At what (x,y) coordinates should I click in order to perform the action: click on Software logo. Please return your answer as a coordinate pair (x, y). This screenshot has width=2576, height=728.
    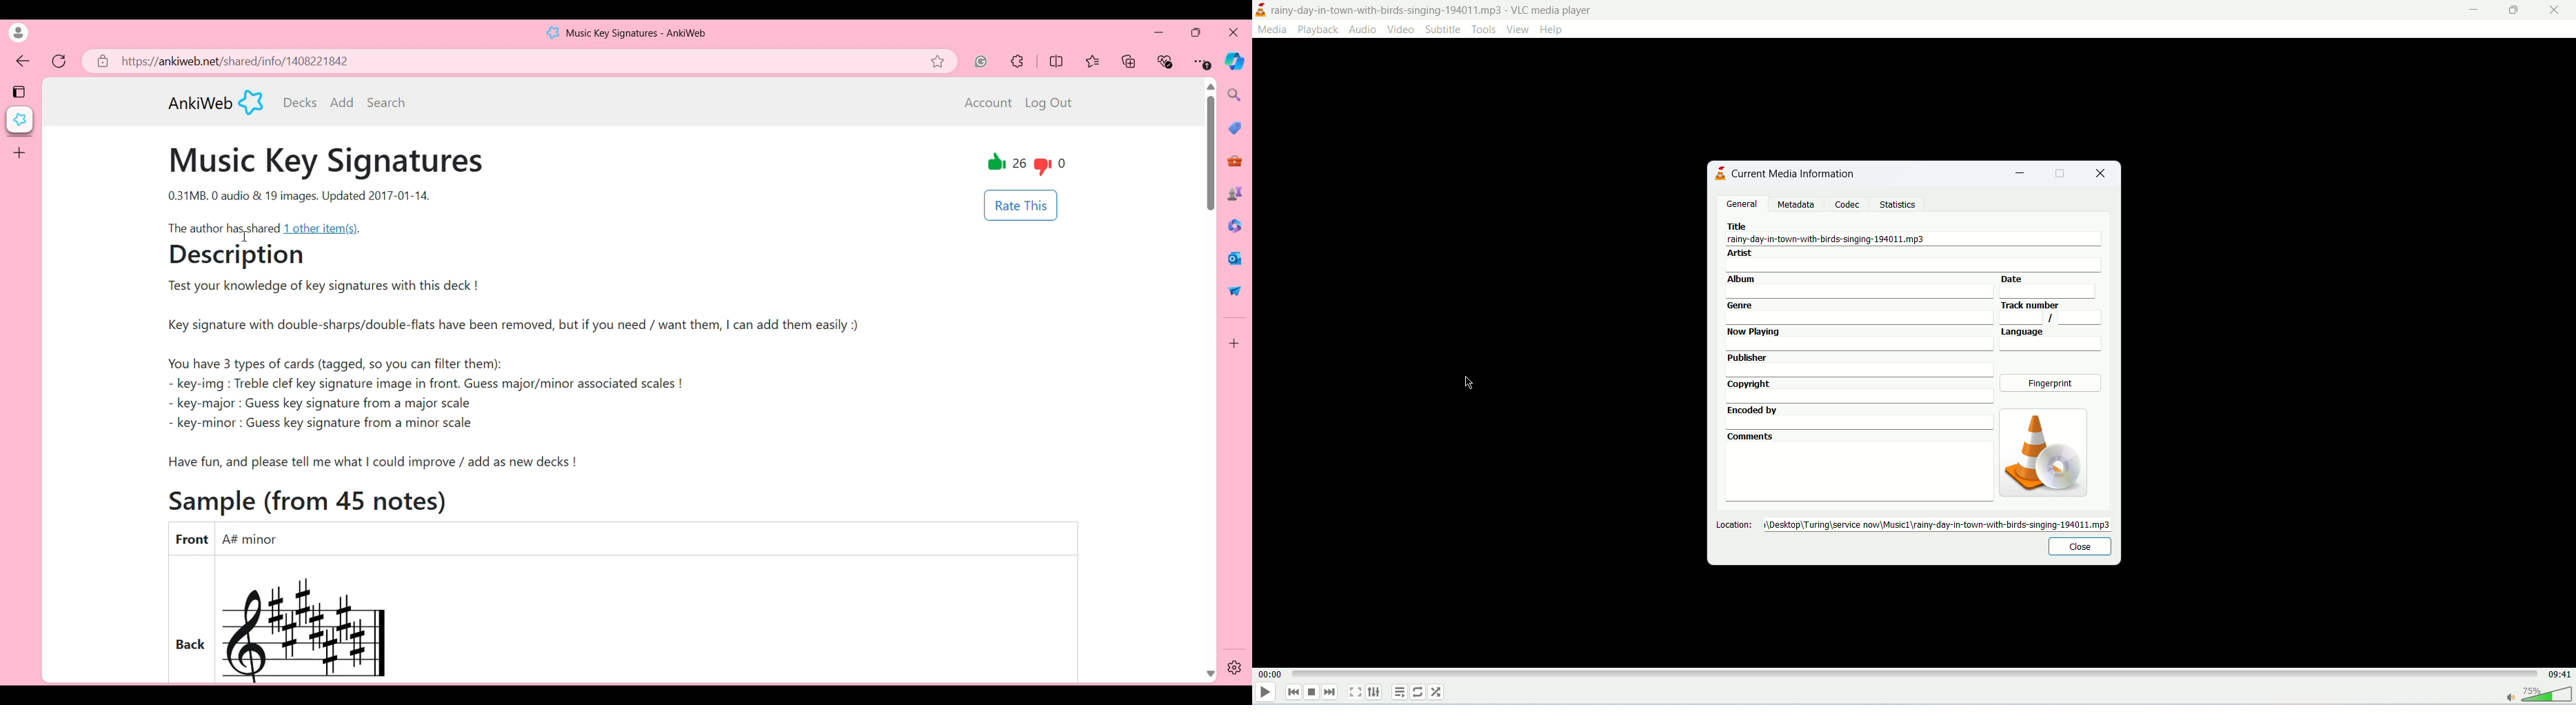
    Looking at the image, I should click on (251, 102).